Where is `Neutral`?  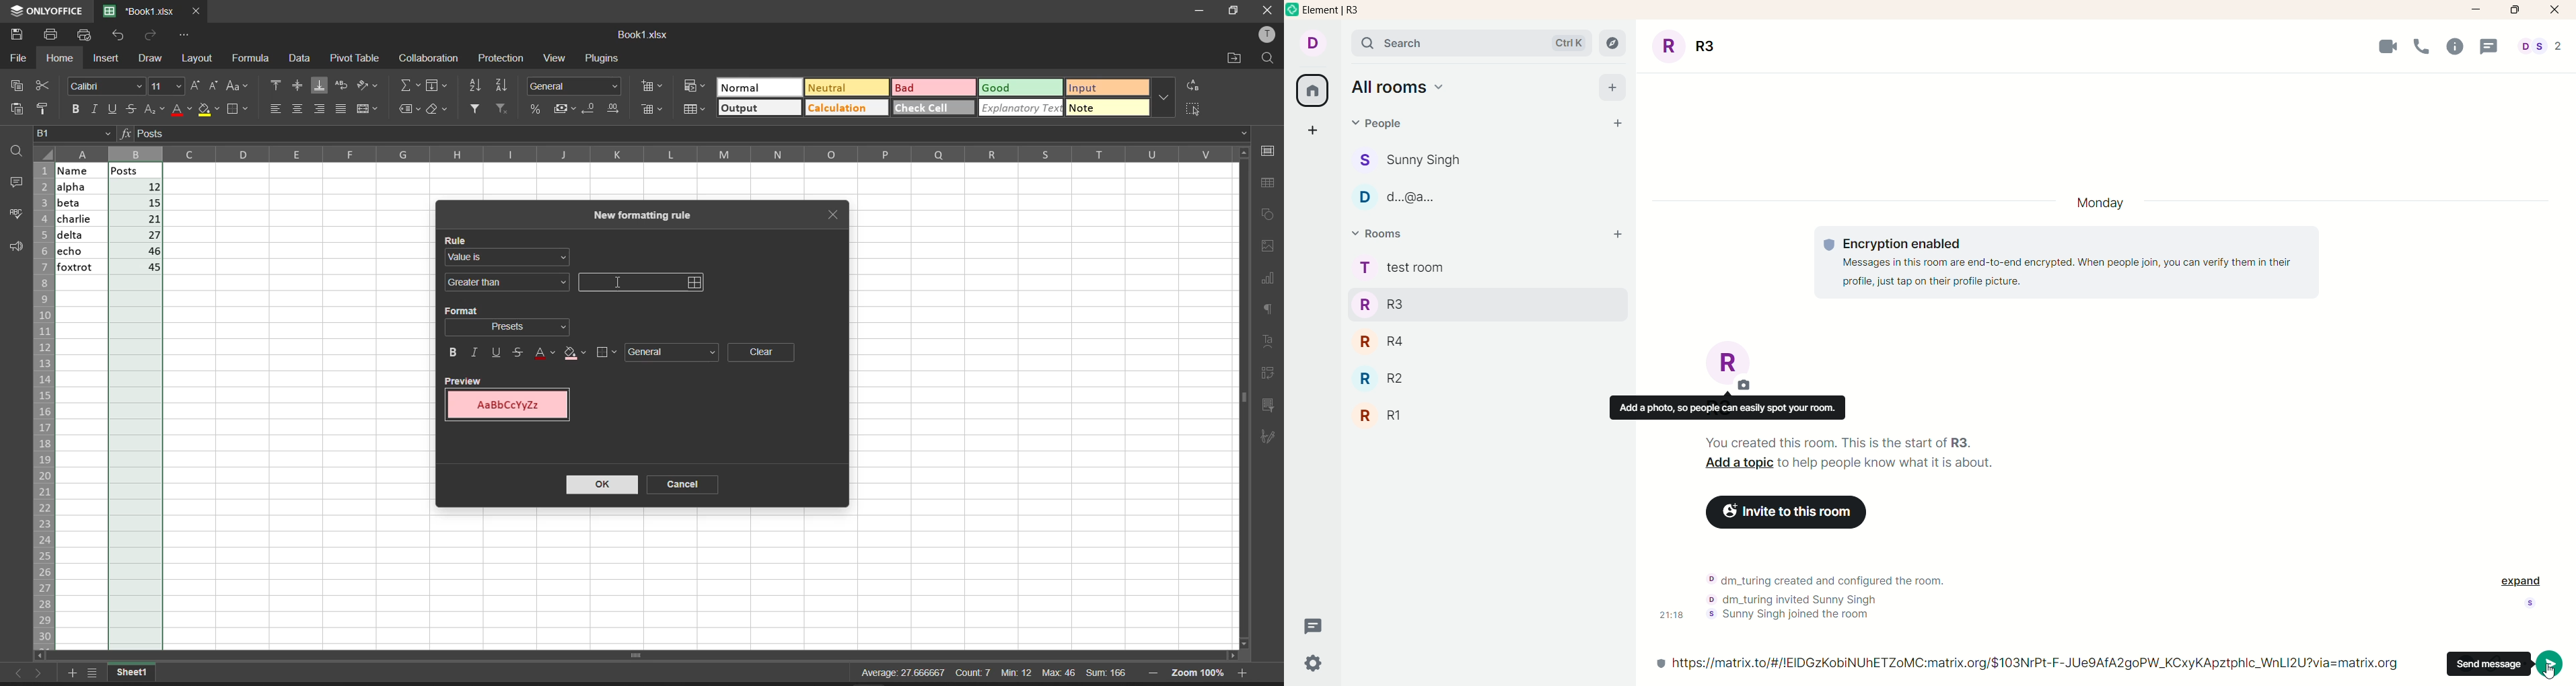
Neutral is located at coordinates (829, 87).